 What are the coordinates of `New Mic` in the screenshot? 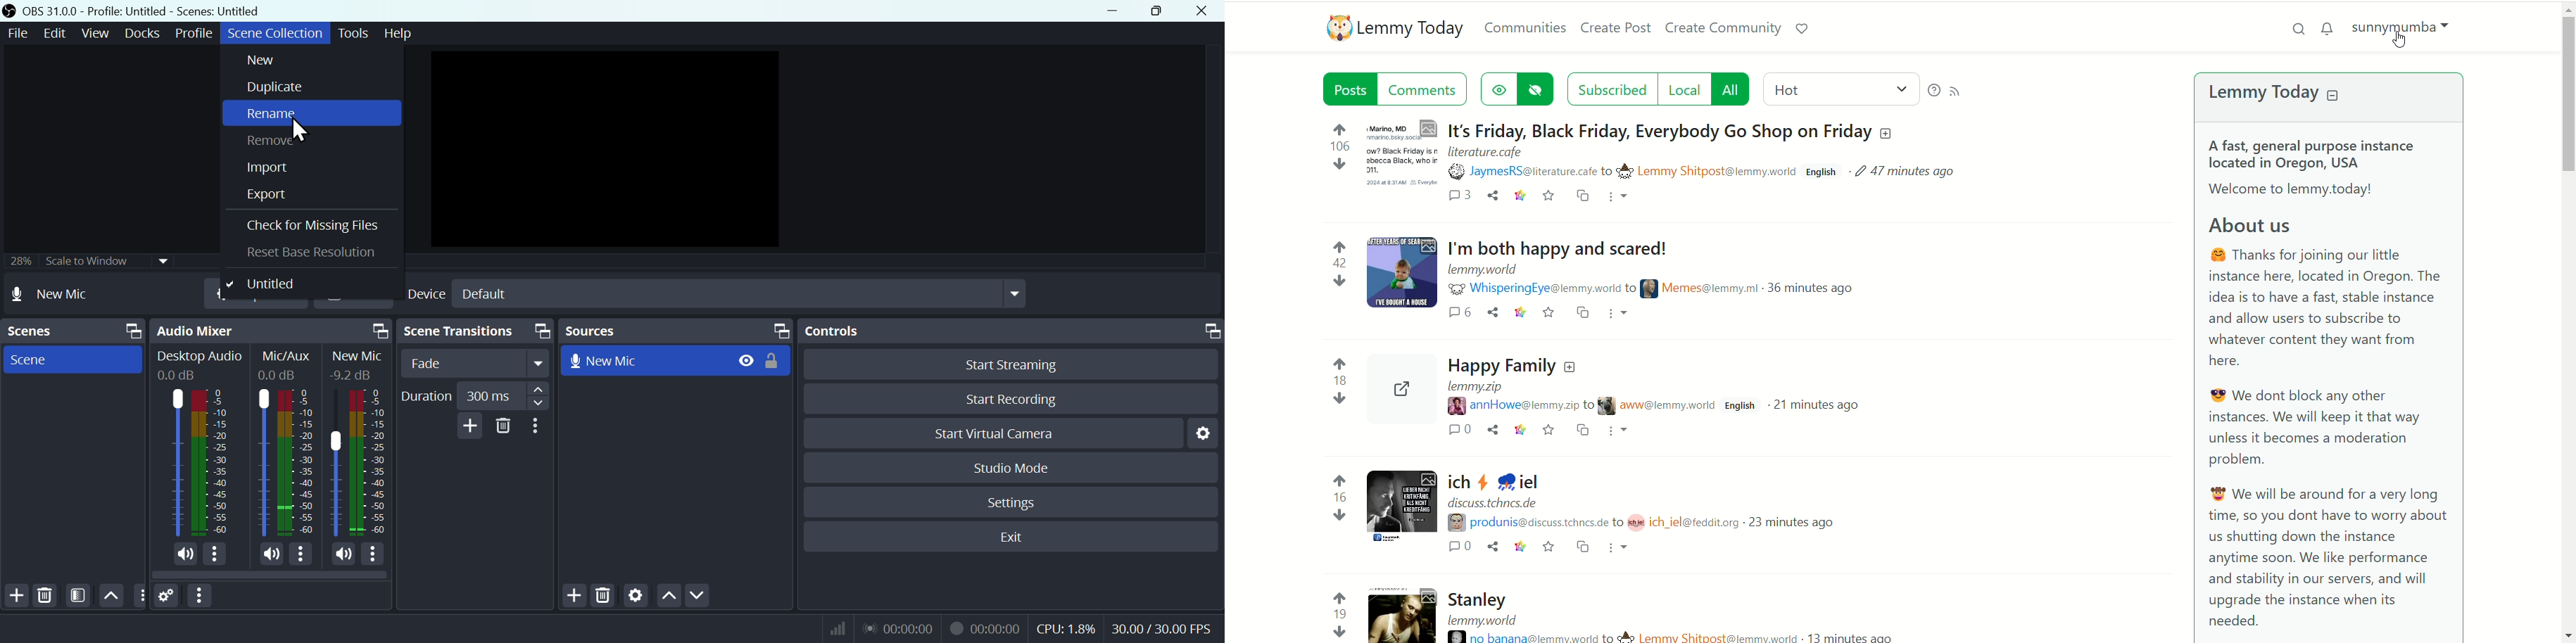 It's located at (370, 464).